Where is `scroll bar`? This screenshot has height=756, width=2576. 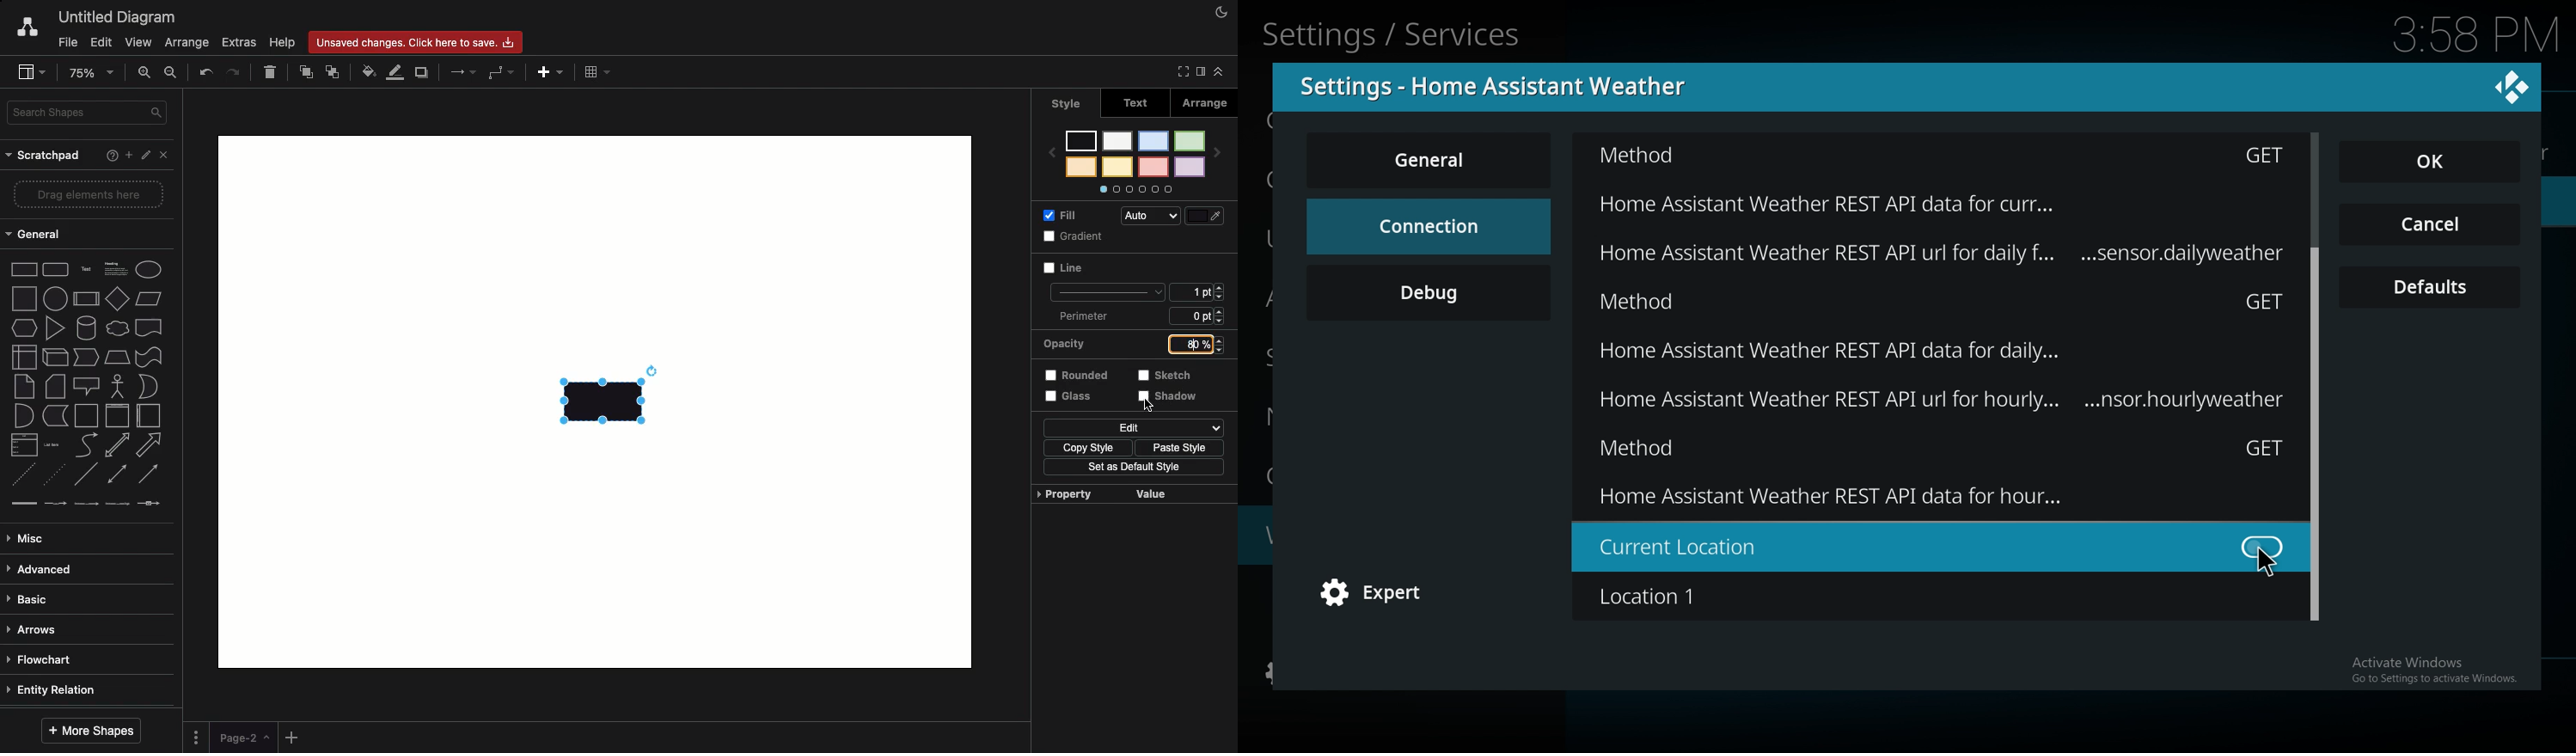
scroll bar is located at coordinates (2317, 375).